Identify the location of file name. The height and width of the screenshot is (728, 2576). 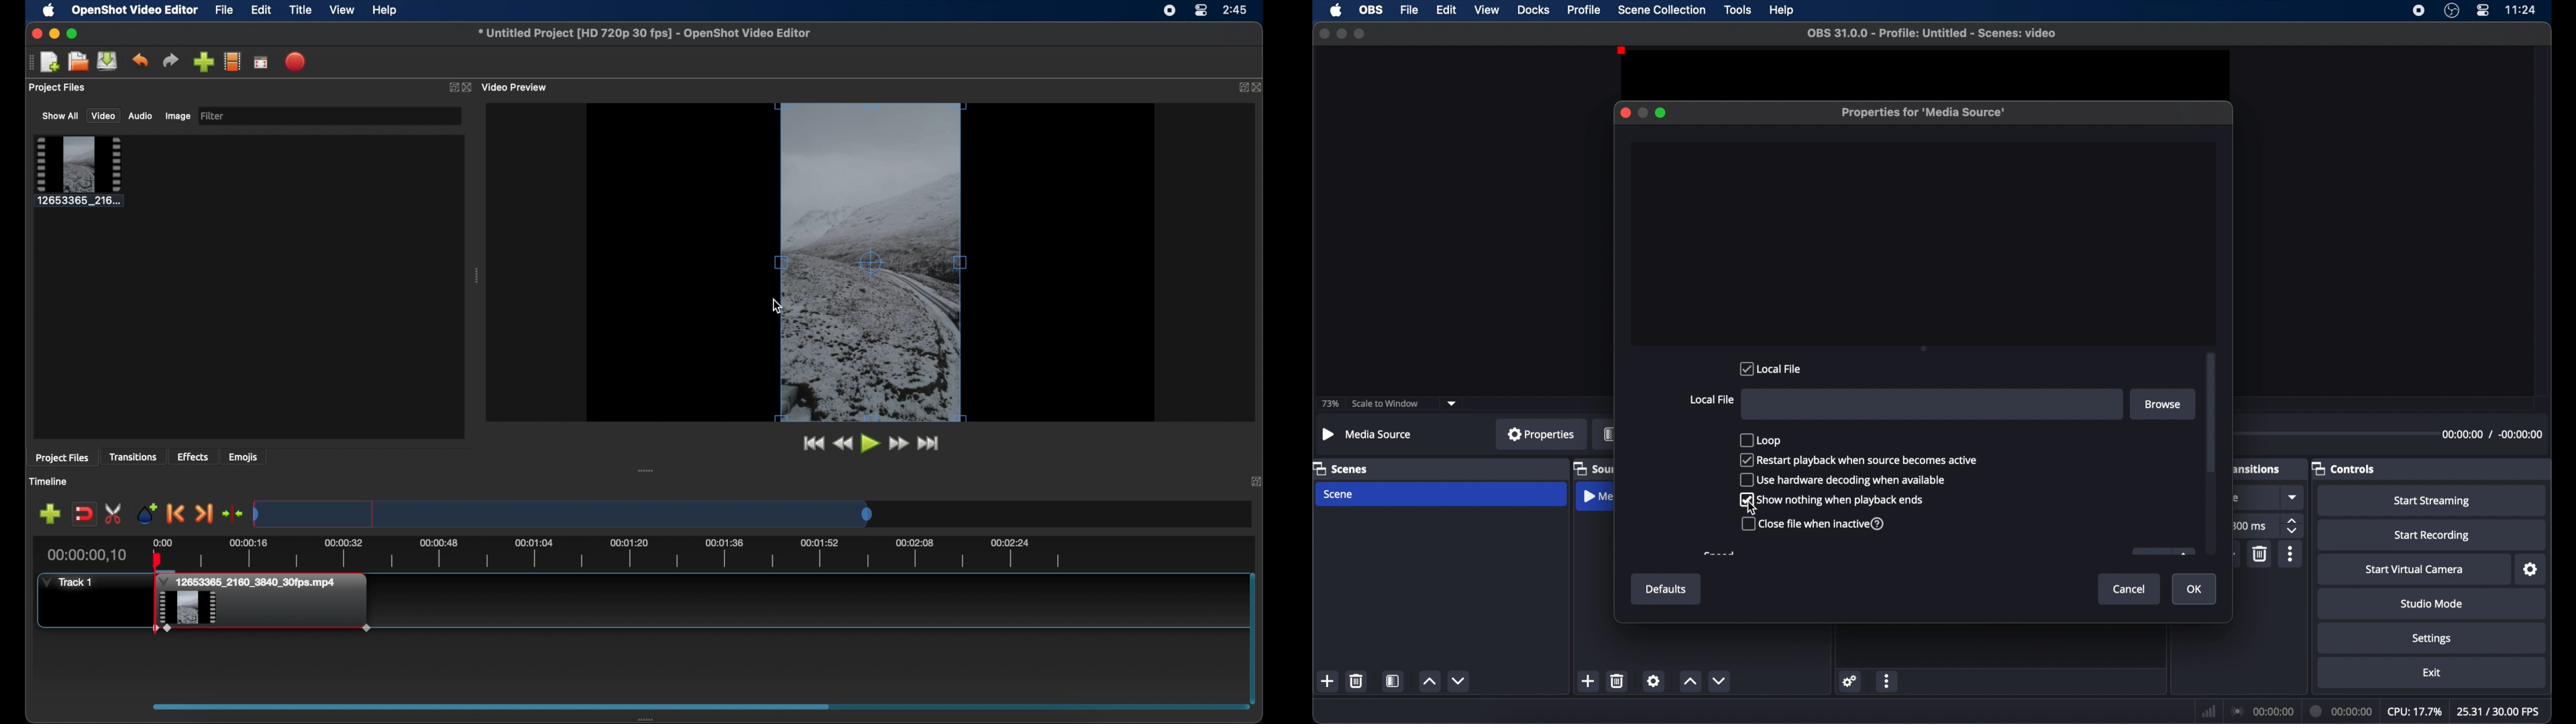
(1931, 34).